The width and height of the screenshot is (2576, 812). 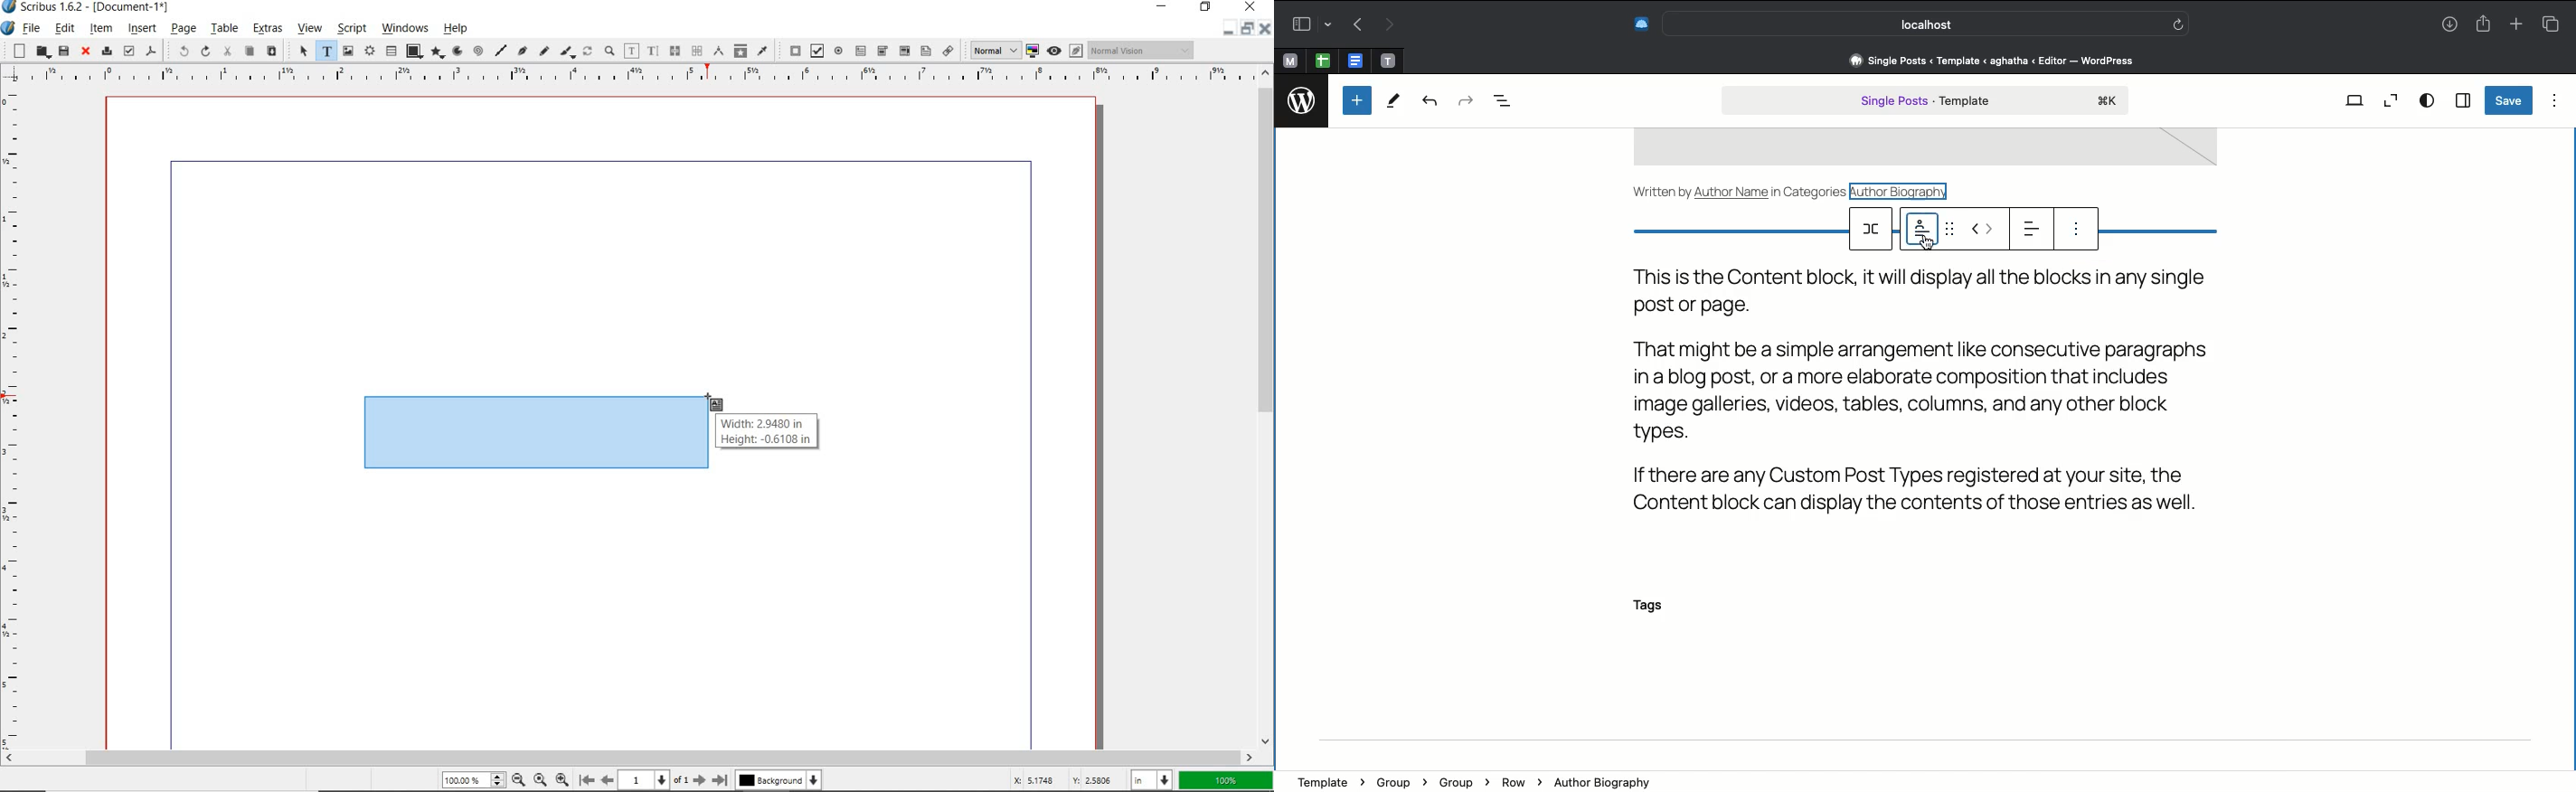 What do you see at coordinates (16, 50) in the screenshot?
I see `new` at bounding box center [16, 50].